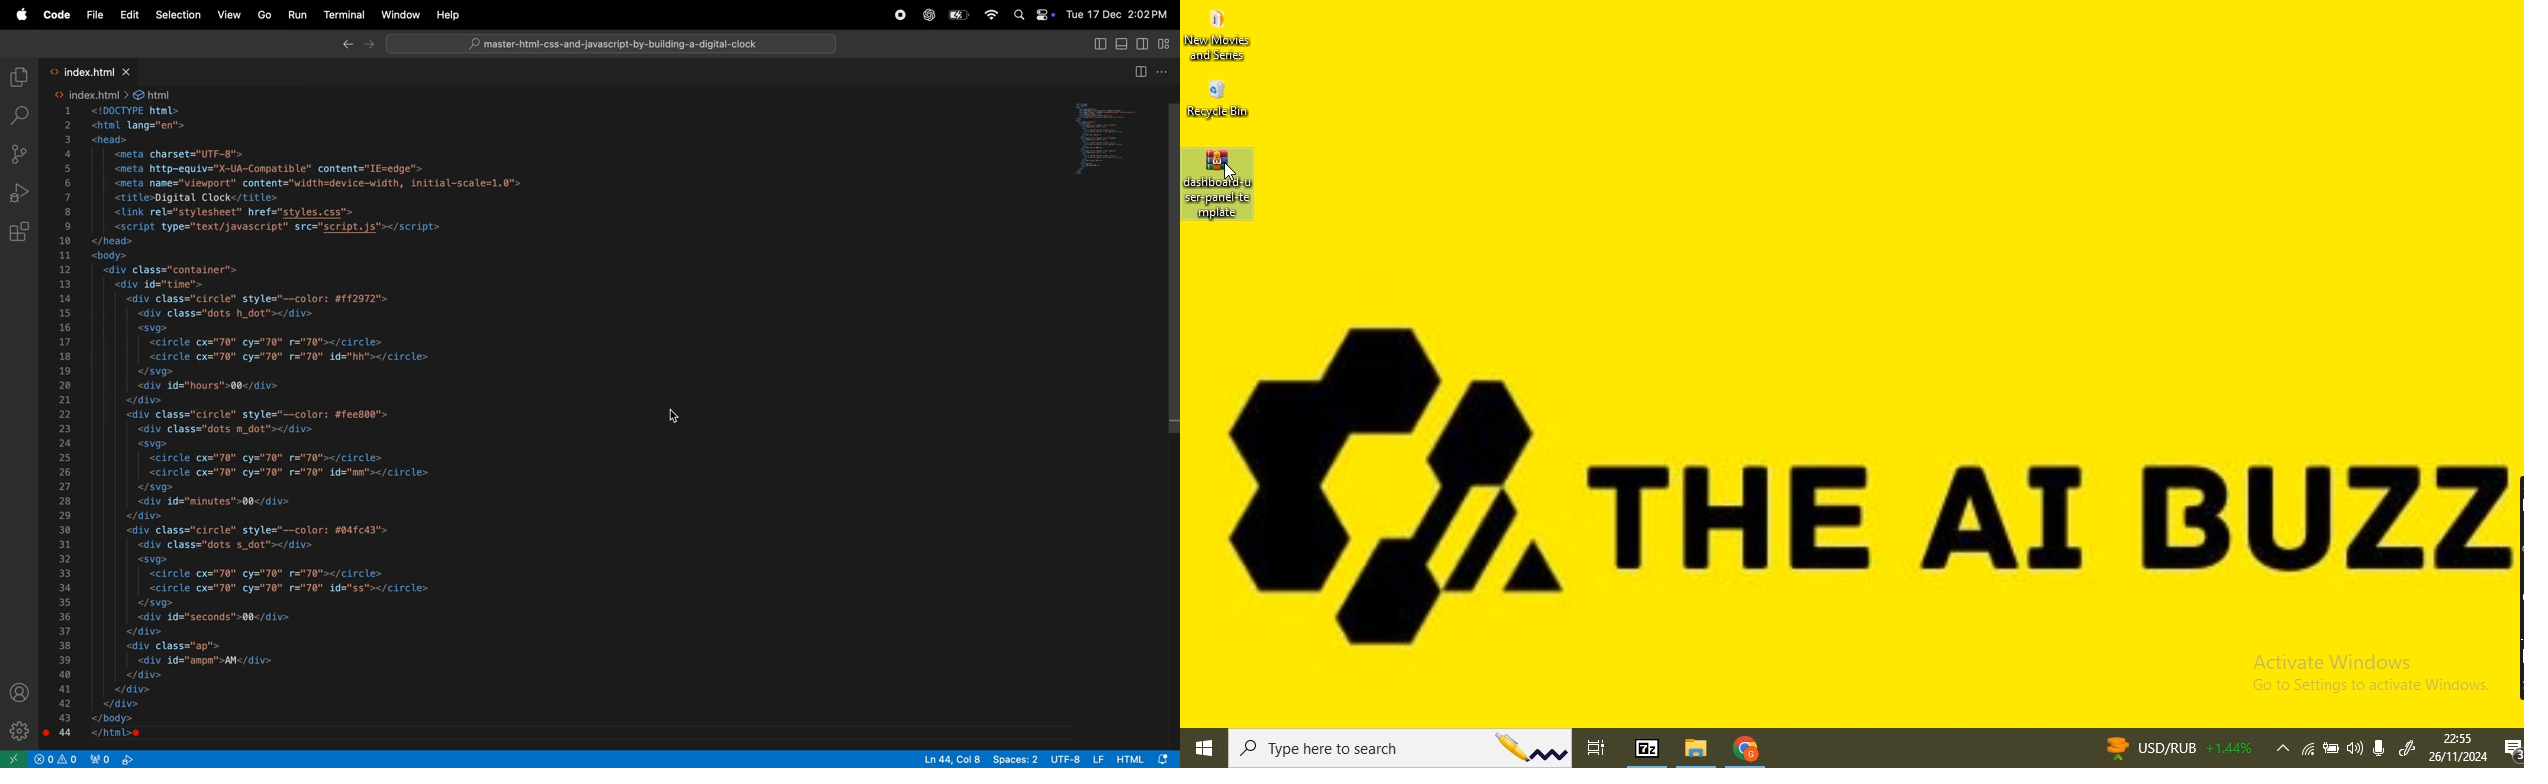 This screenshot has height=784, width=2548. What do you see at coordinates (1167, 44) in the screenshot?
I see `Toggle primary bar` at bounding box center [1167, 44].